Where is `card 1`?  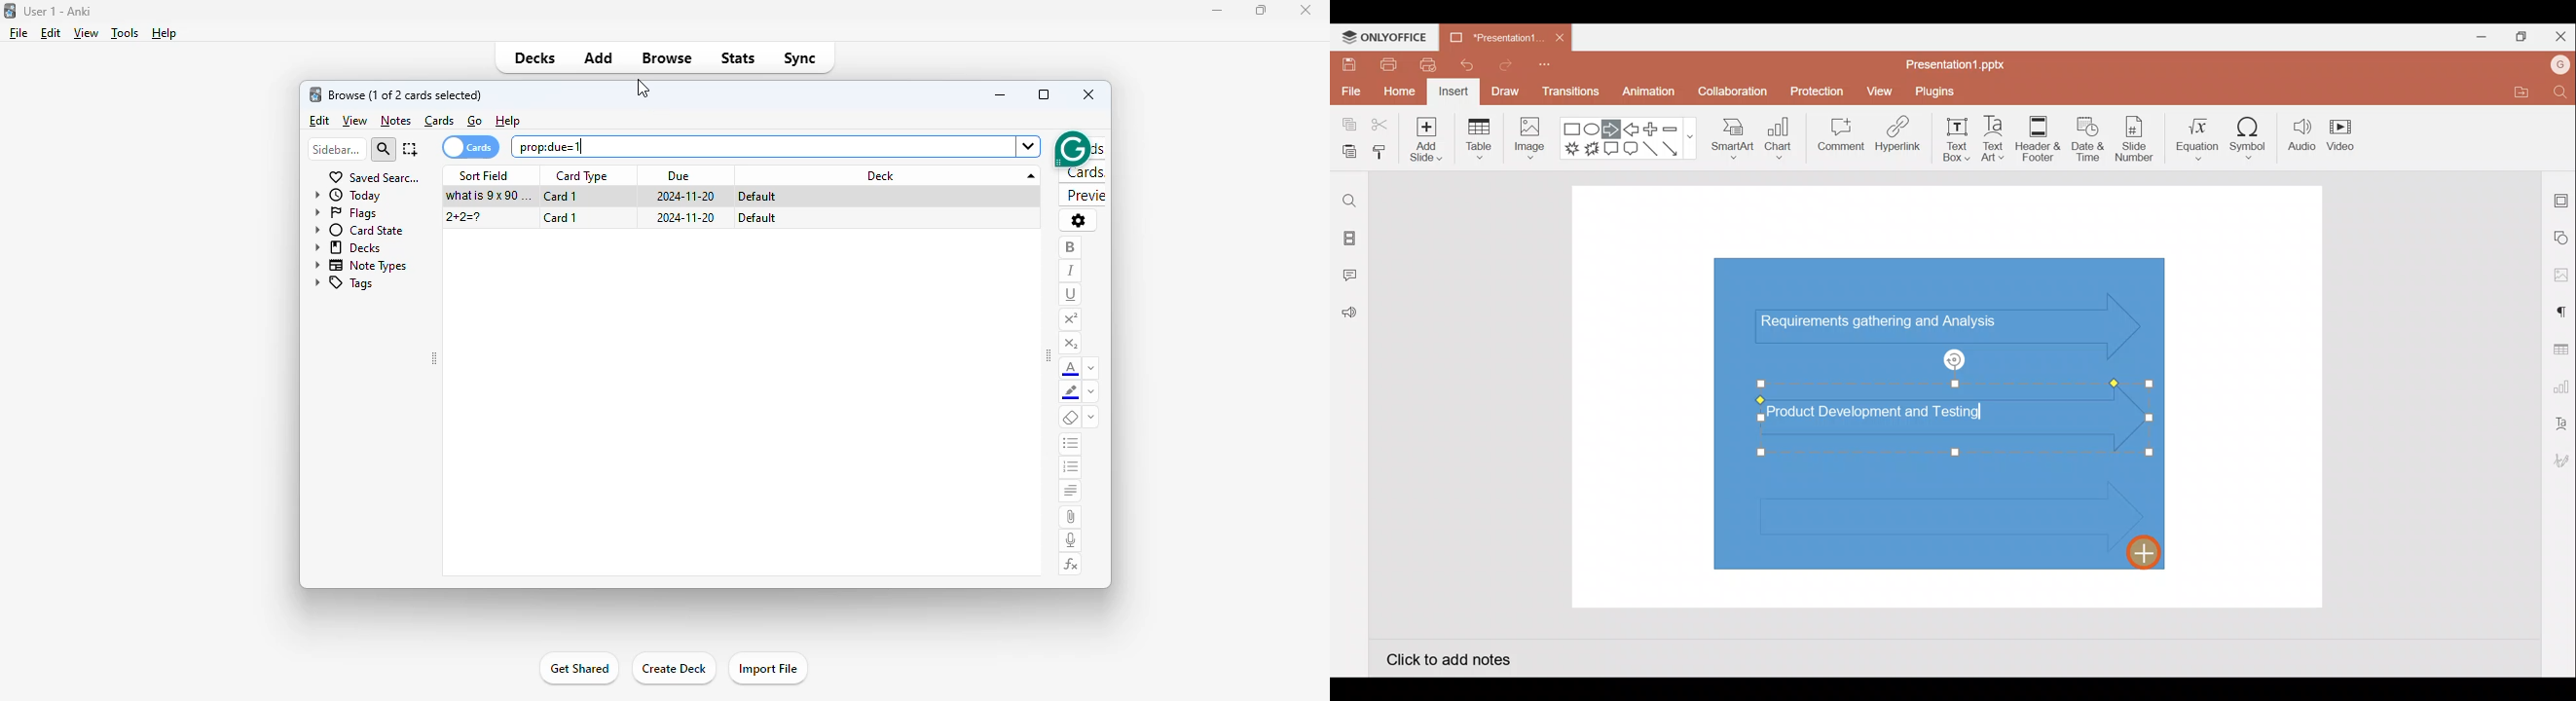
card 1 is located at coordinates (560, 217).